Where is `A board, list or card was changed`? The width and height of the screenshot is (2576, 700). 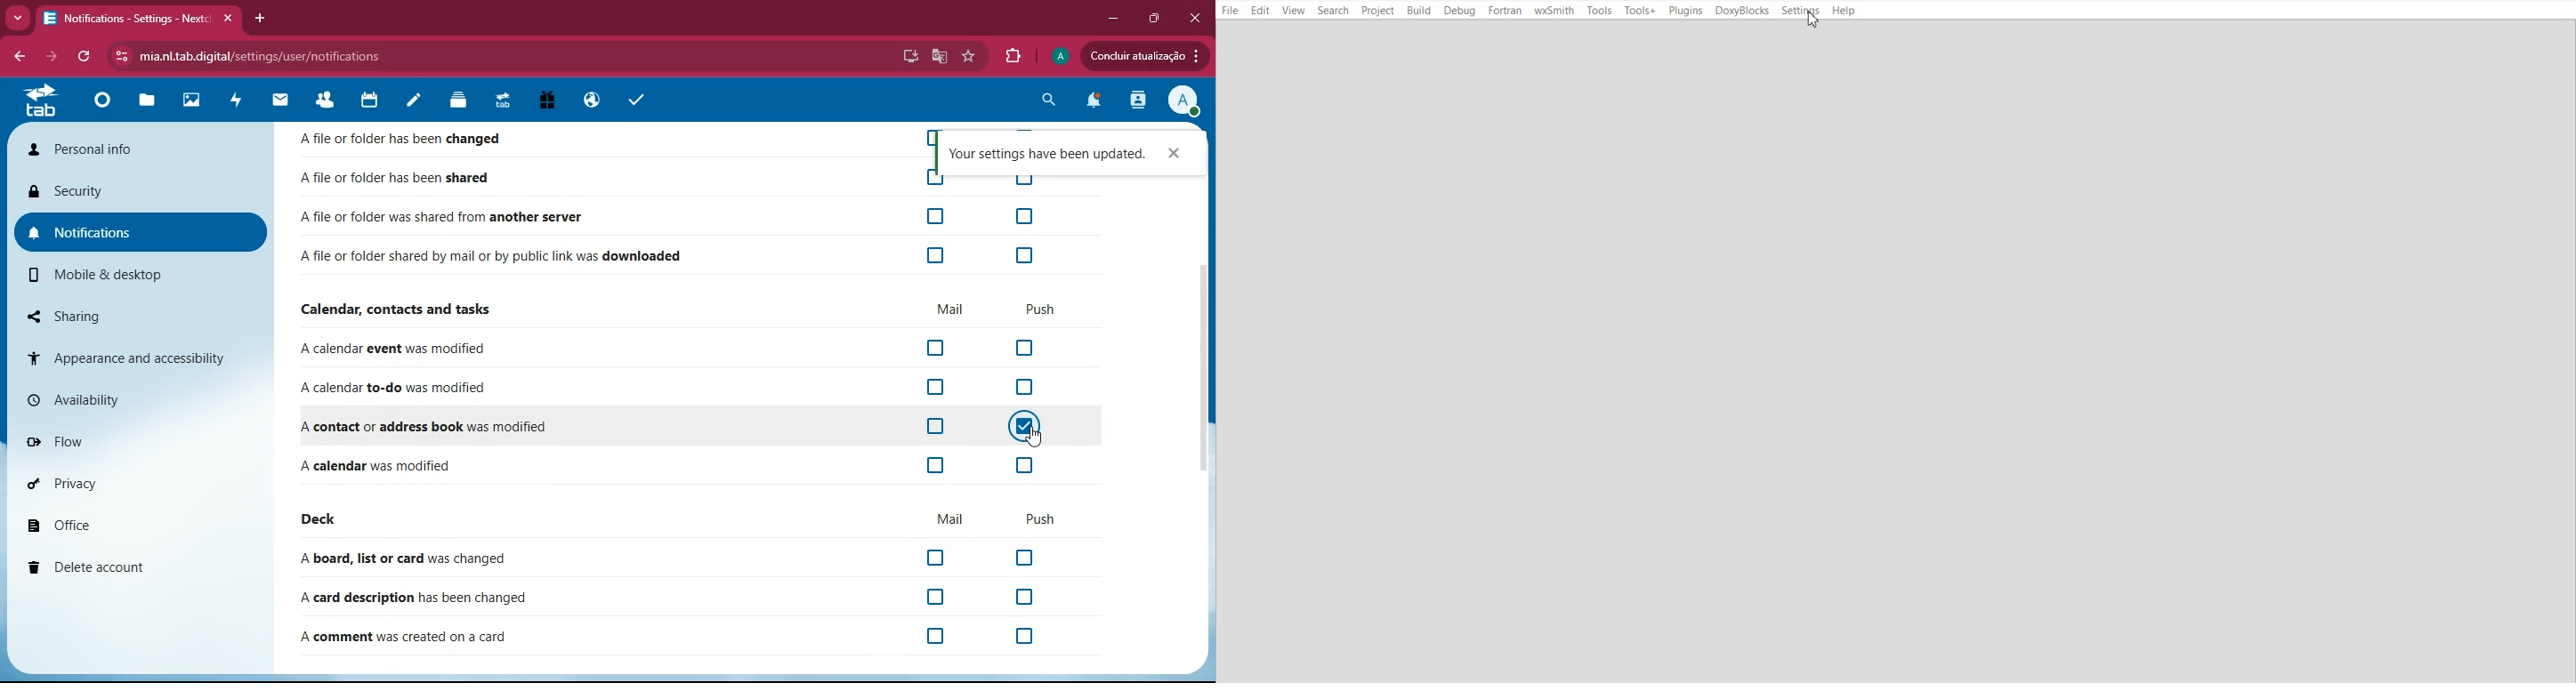 A board, list or card was changed is located at coordinates (407, 559).